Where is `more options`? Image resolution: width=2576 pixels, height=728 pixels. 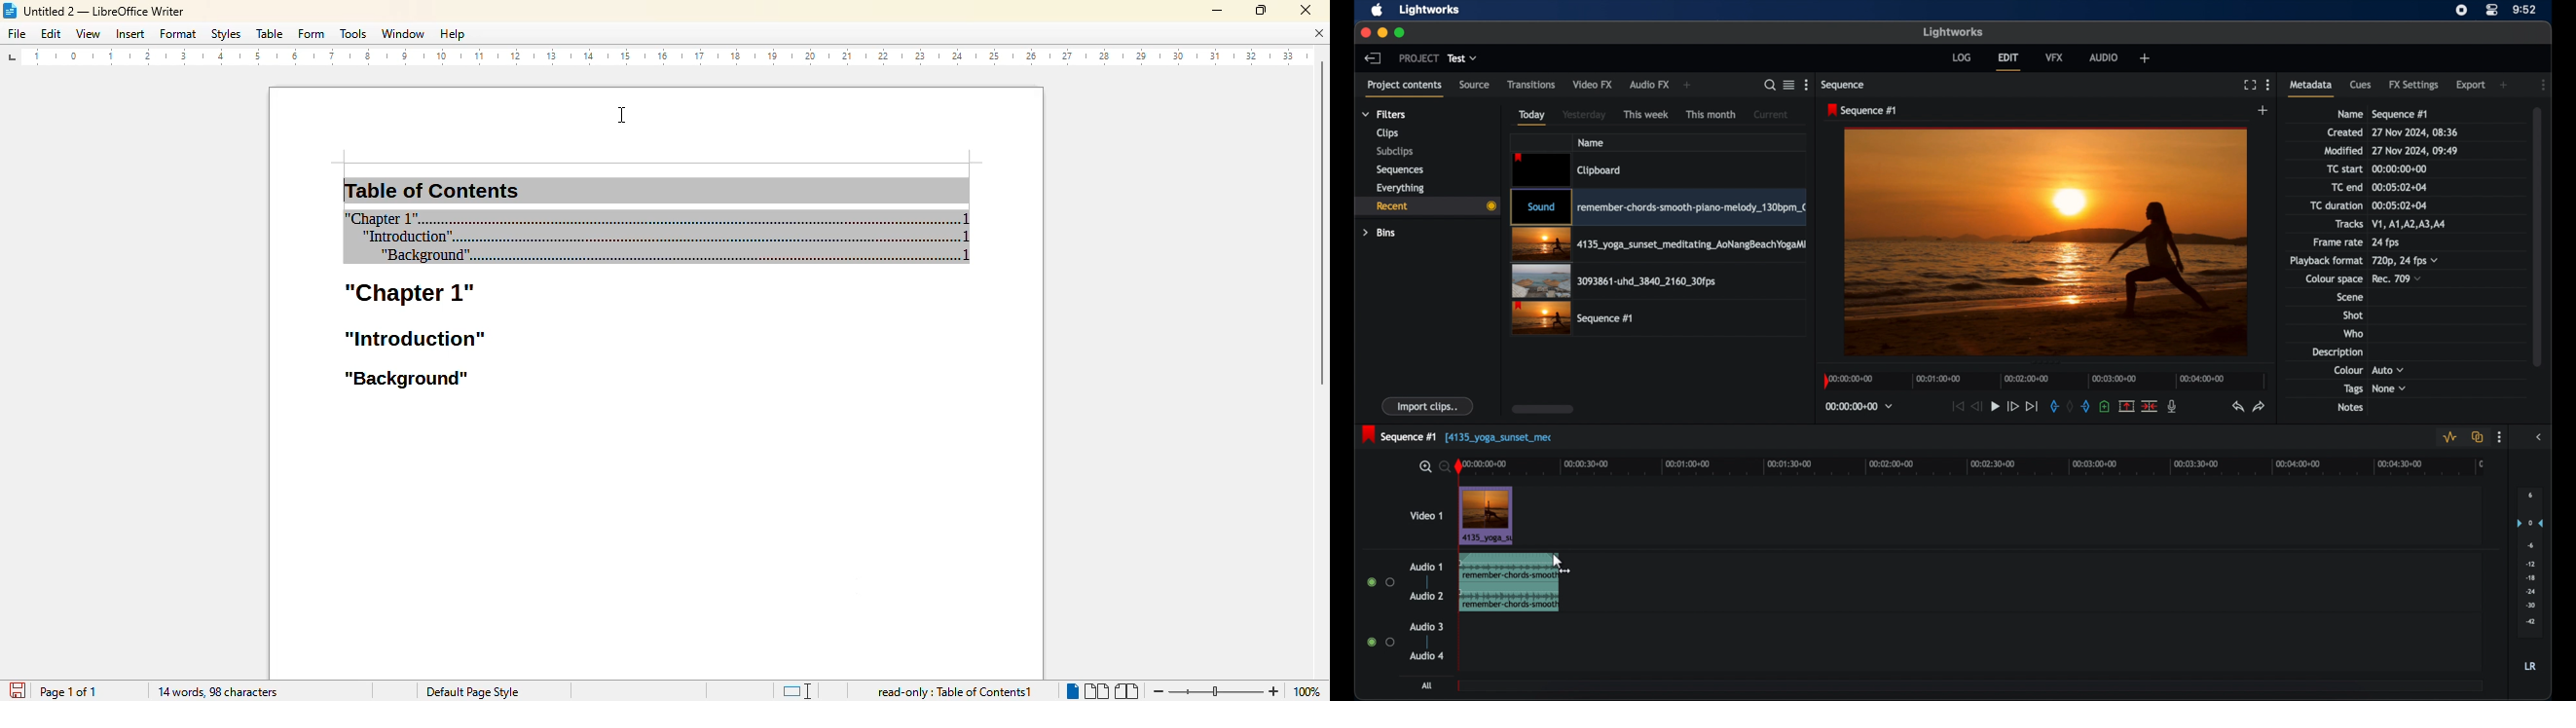 more options is located at coordinates (2499, 437).